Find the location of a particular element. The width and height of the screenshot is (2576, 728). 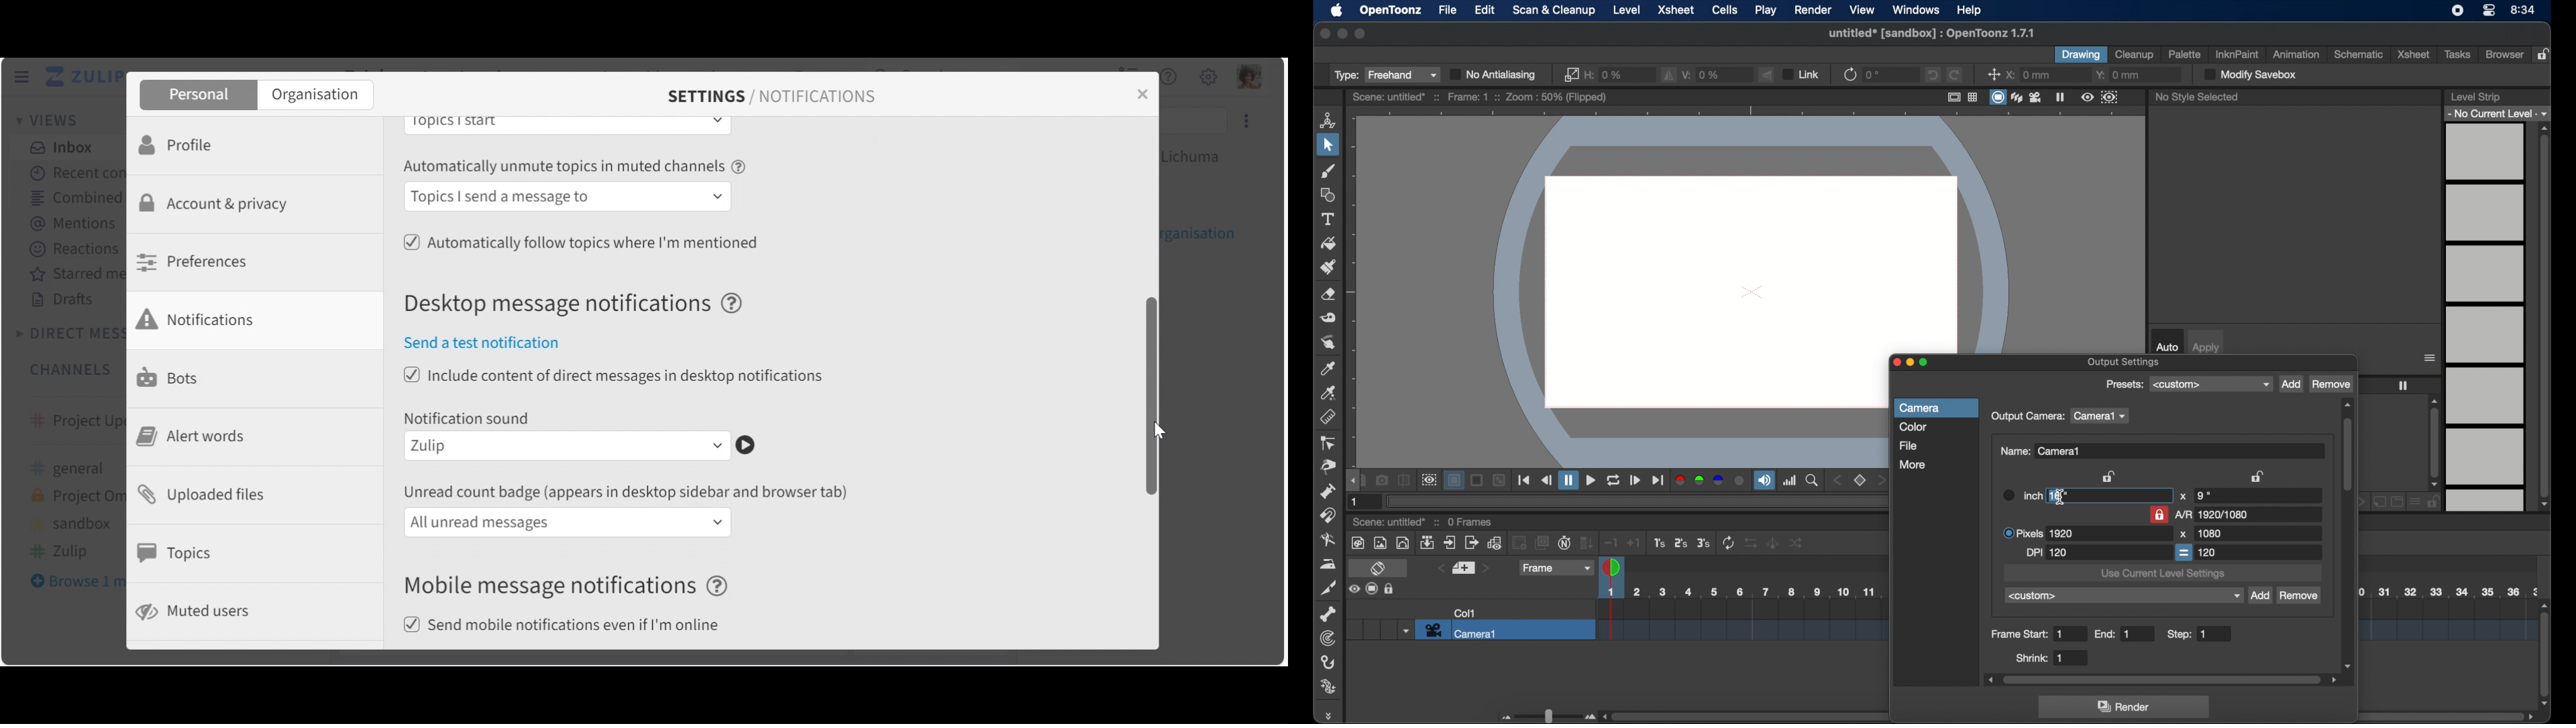

Alert Words is located at coordinates (196, 436).